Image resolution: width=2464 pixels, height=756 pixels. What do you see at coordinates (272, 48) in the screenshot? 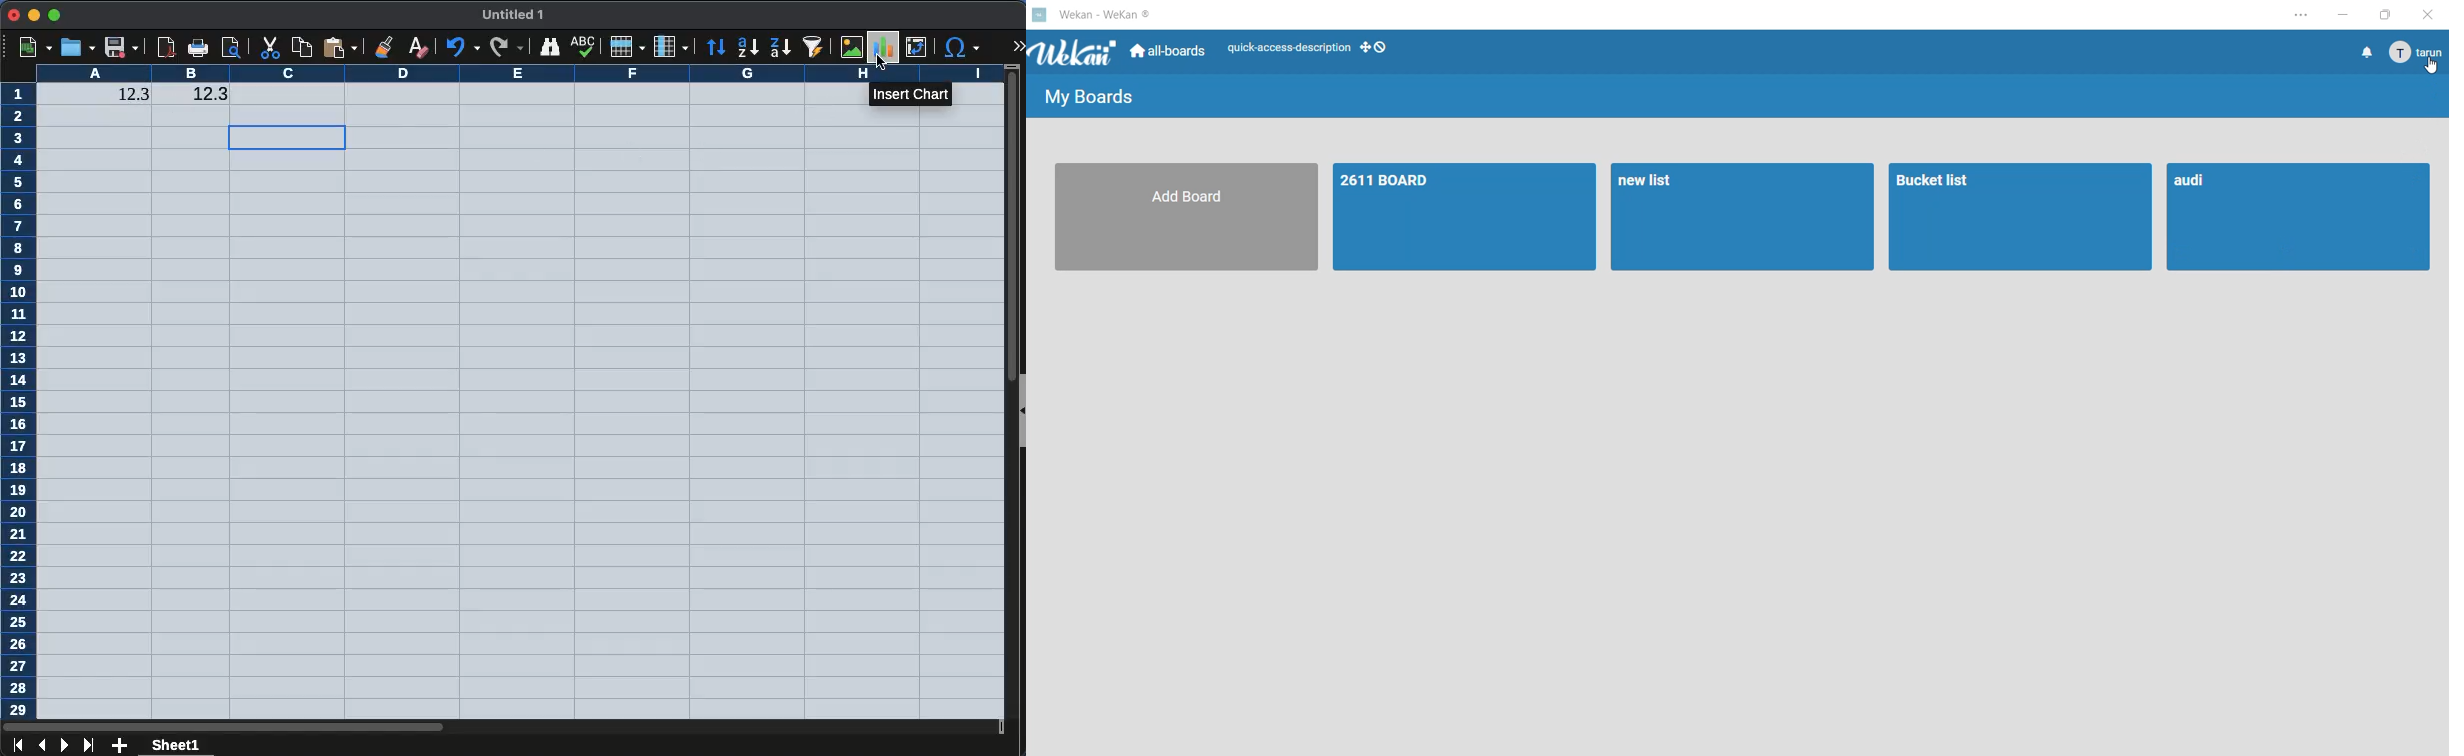
I see `cut` at bounding box center [272, 48].